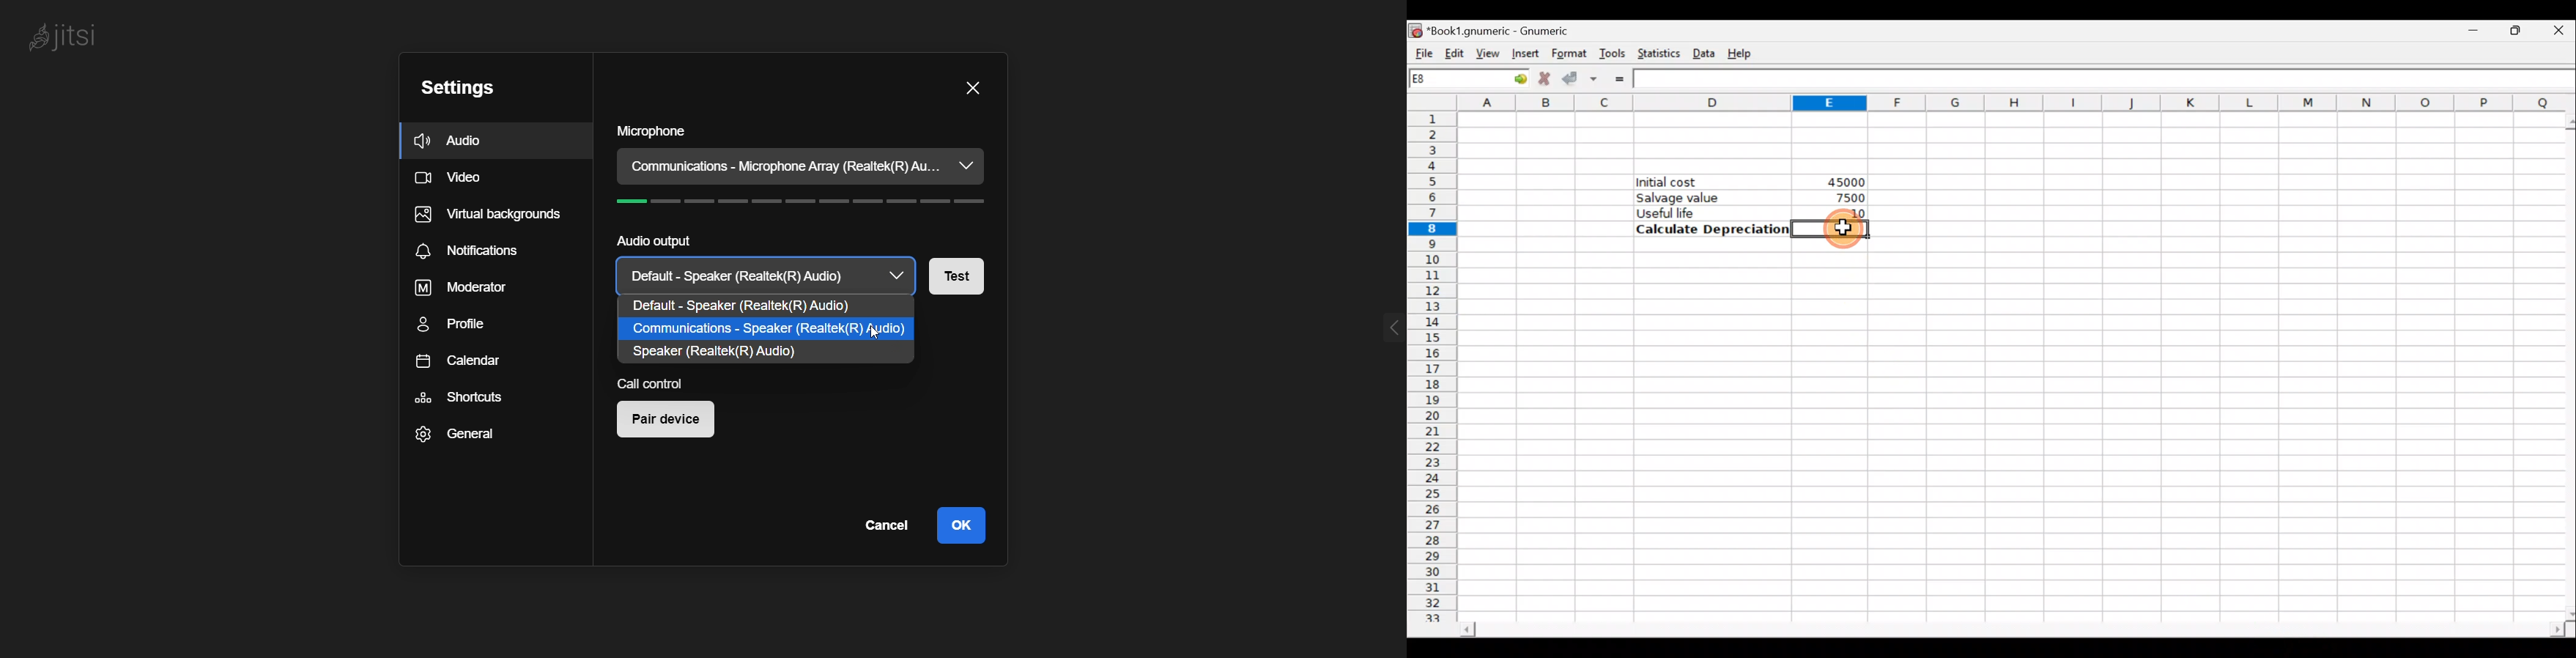  I want to click on notifications, so click(469, 254).